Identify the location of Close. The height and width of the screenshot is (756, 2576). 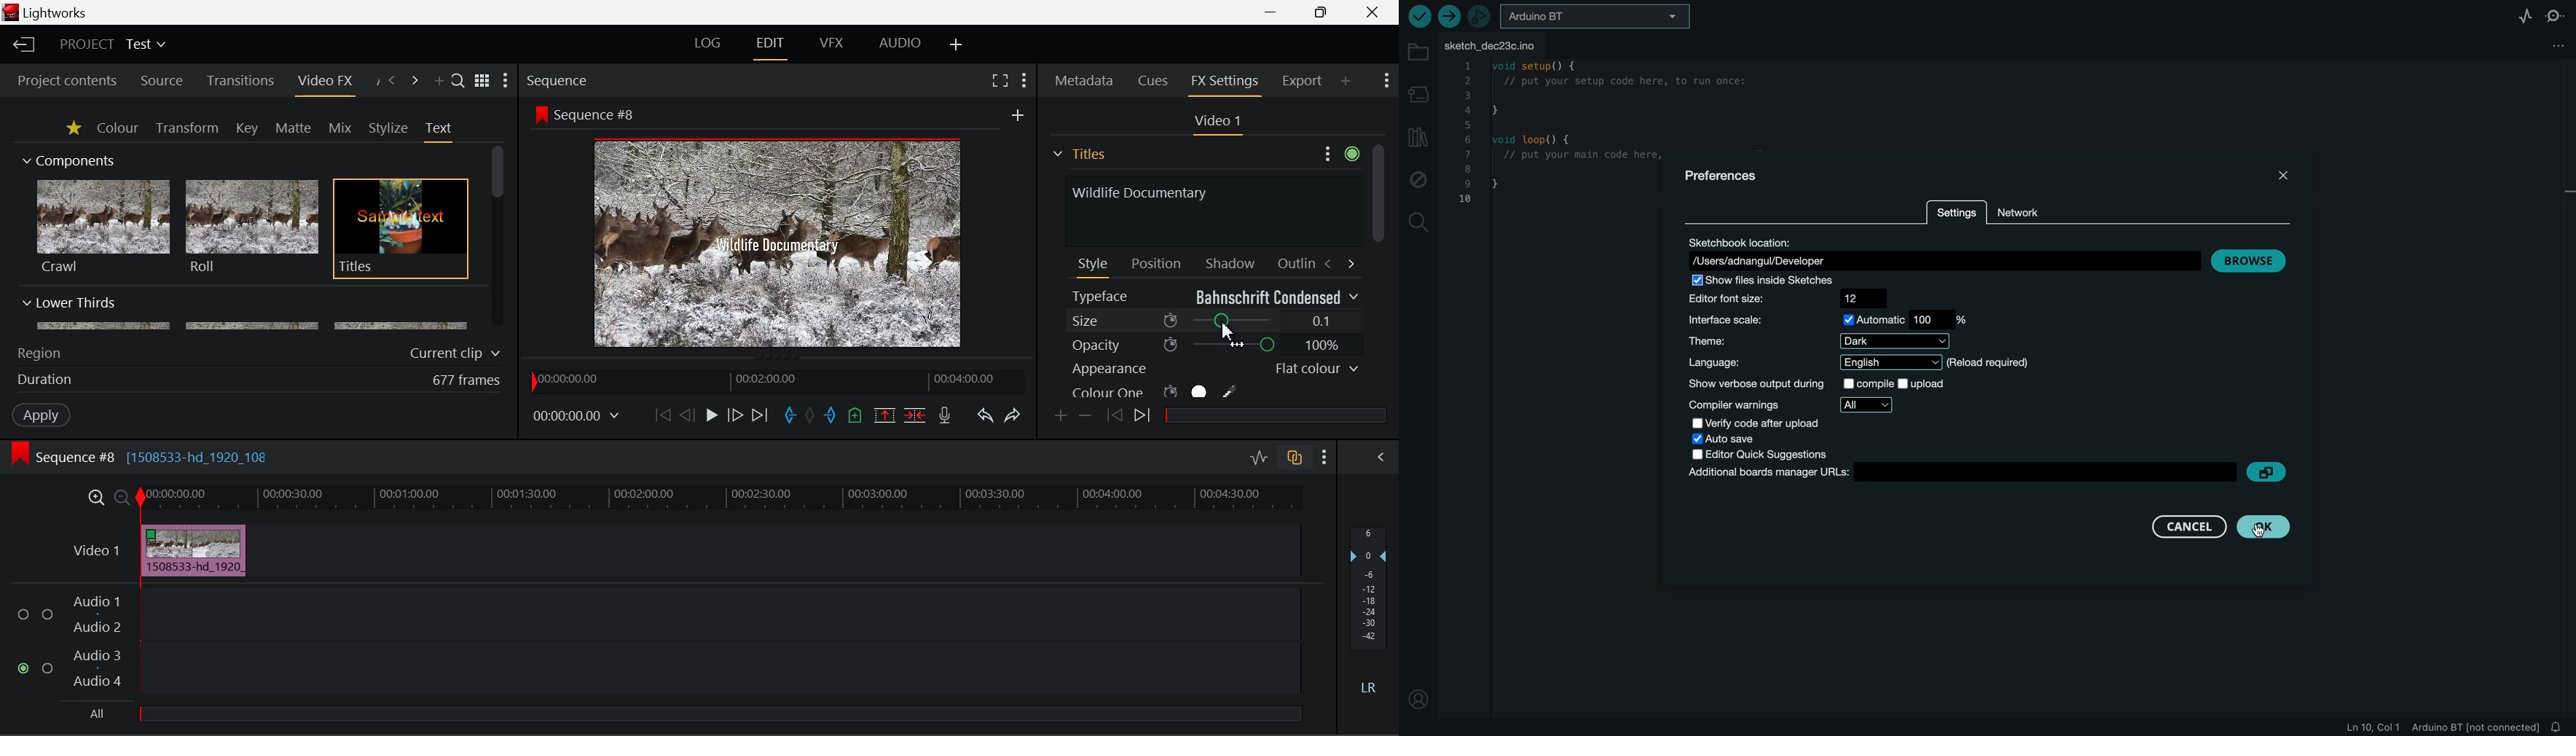
(1373, 11).